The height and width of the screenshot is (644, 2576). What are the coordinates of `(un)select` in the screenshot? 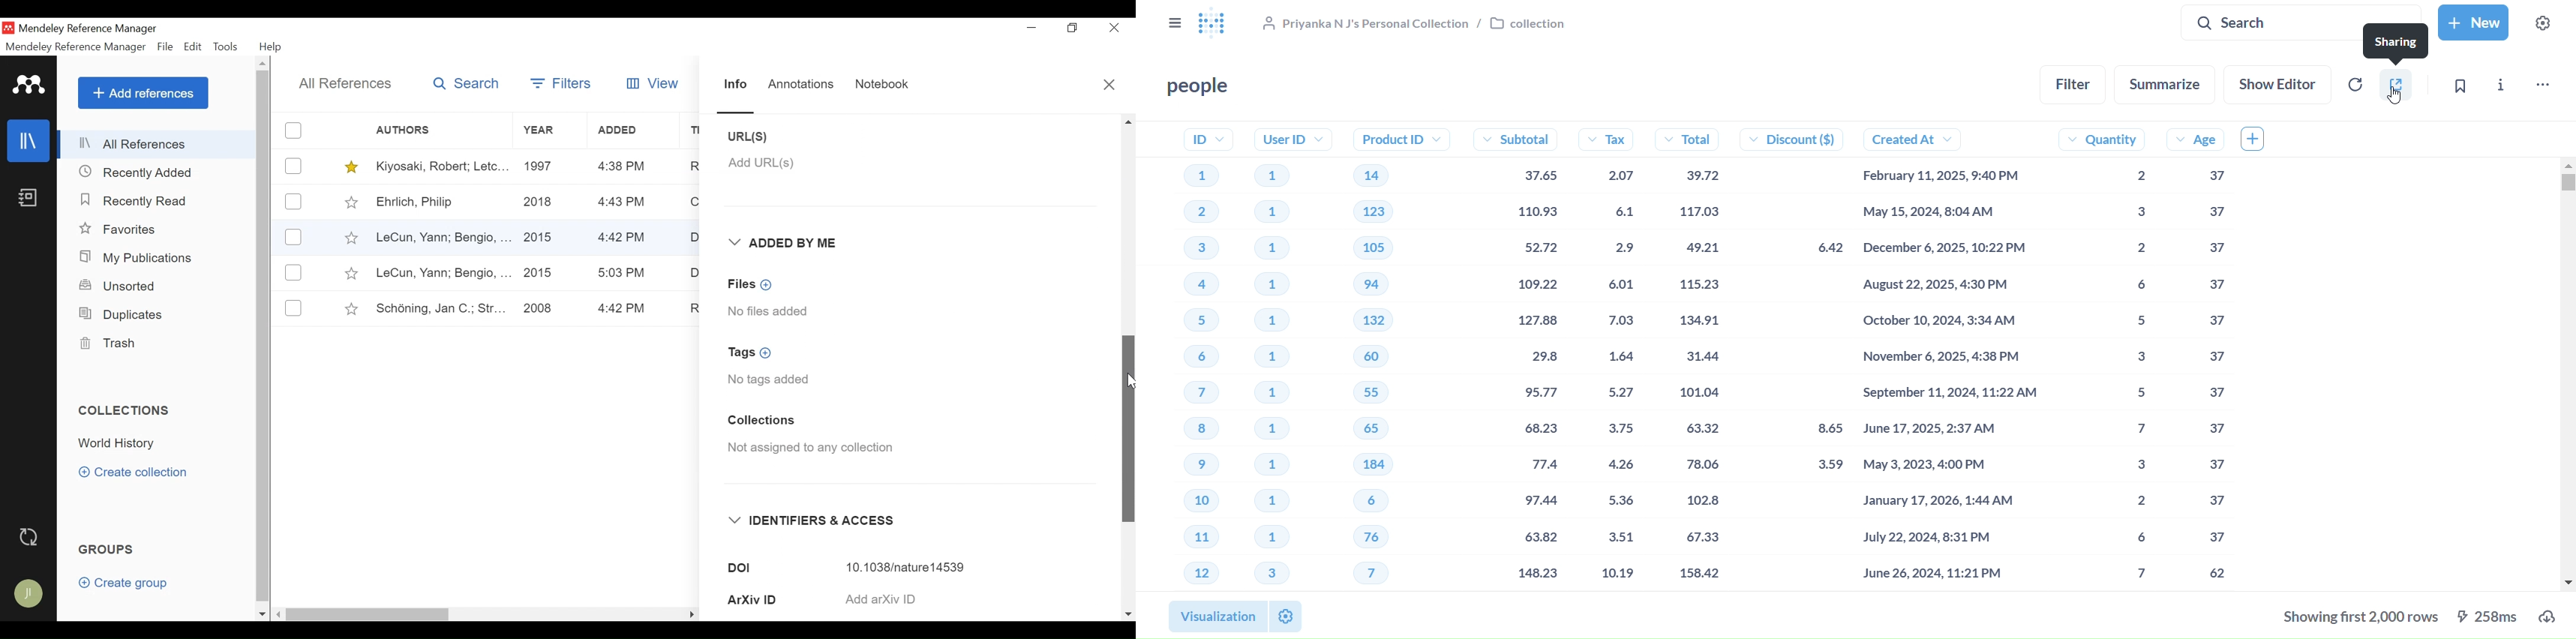 It's located at (294, 238).